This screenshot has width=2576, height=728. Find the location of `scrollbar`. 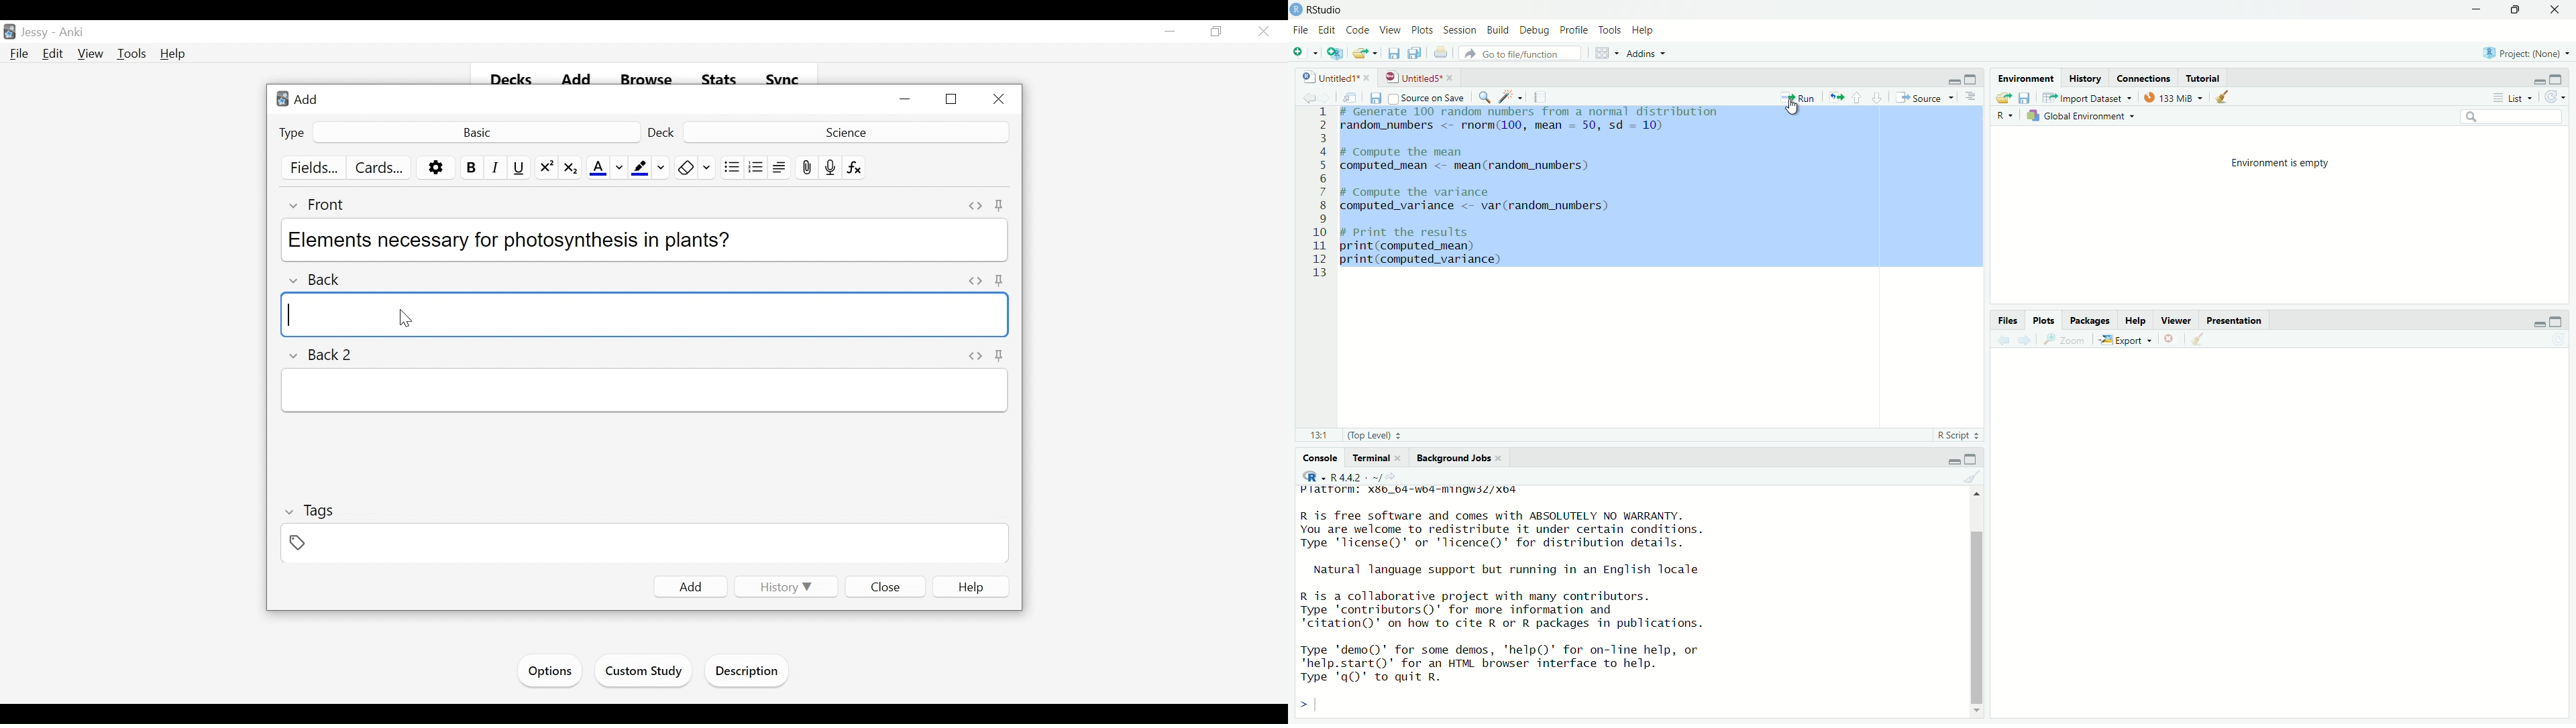

scrollbar is located at coordinates (1974, 608).